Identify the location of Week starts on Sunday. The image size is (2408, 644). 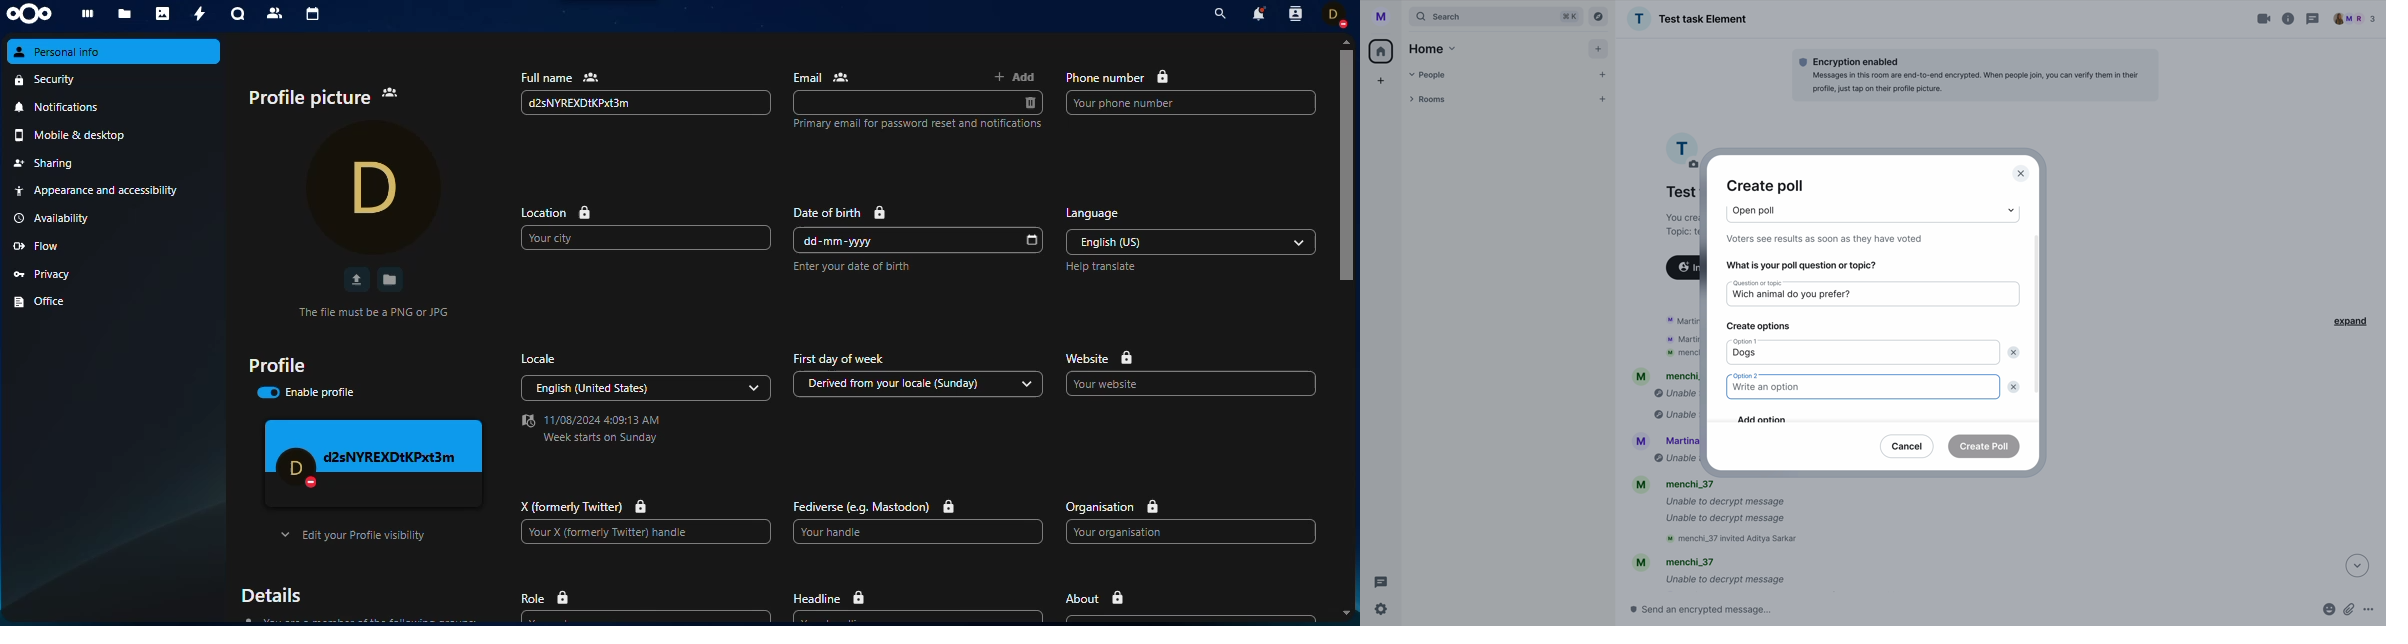
(600, 437).